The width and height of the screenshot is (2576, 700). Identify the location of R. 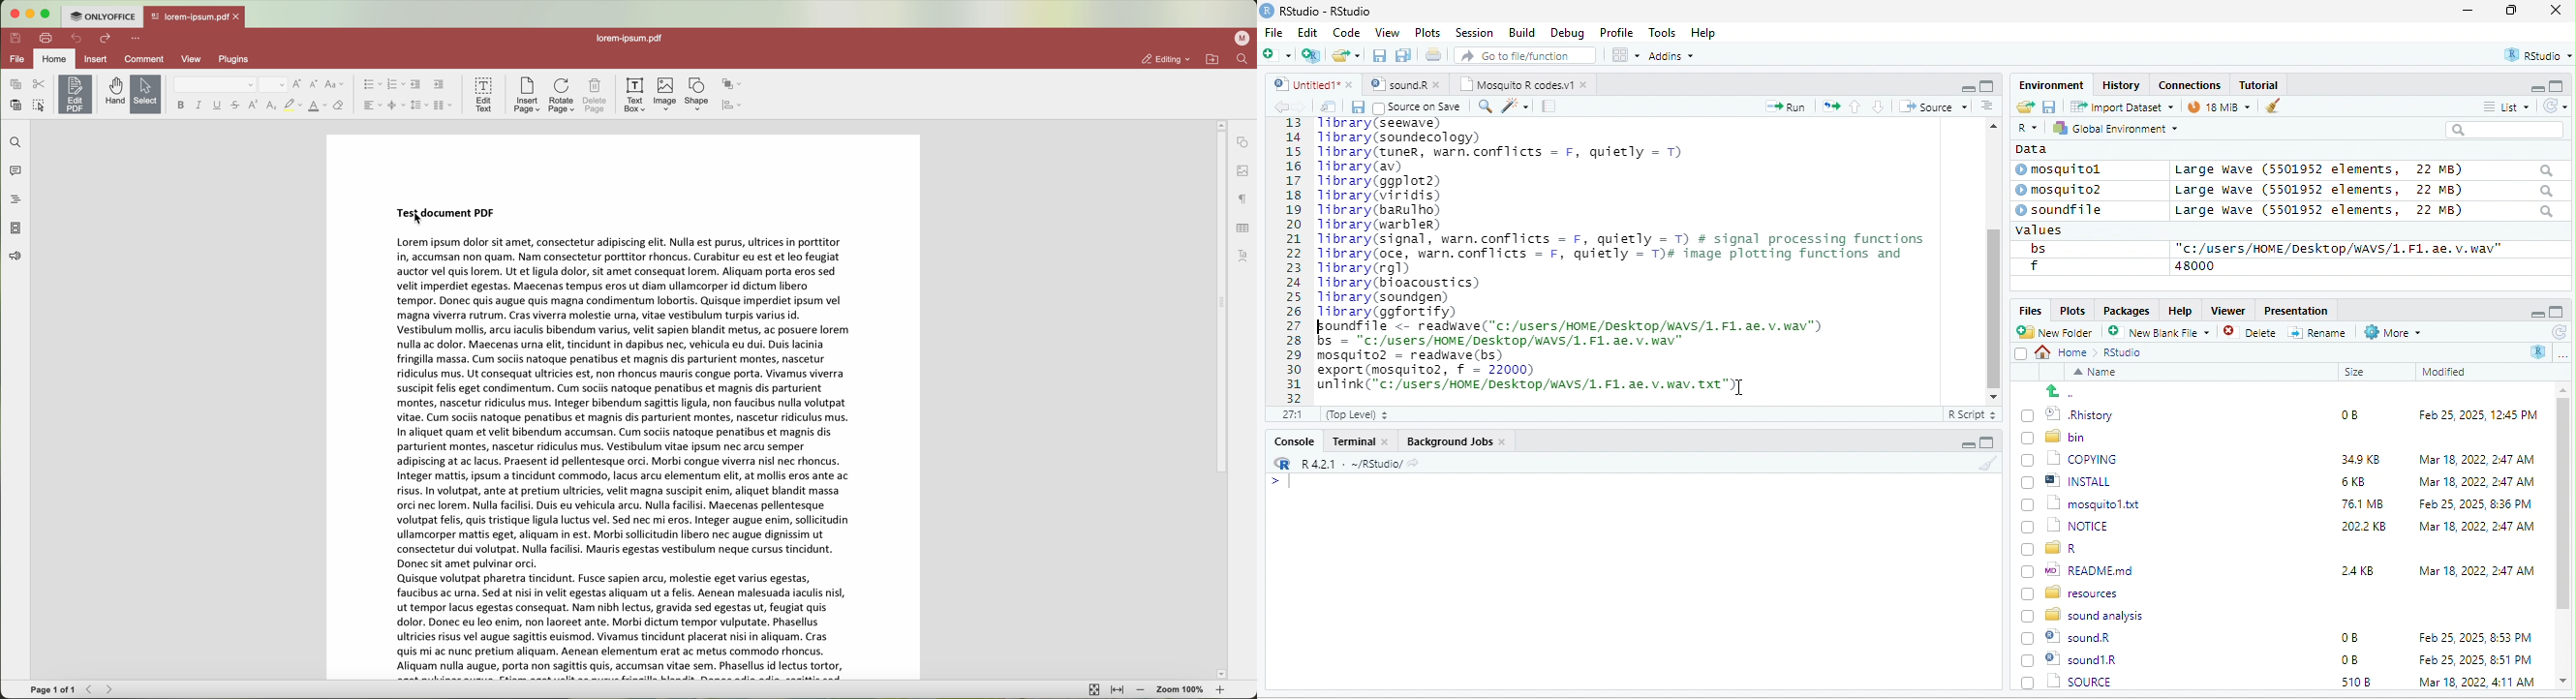
(2539, 351).